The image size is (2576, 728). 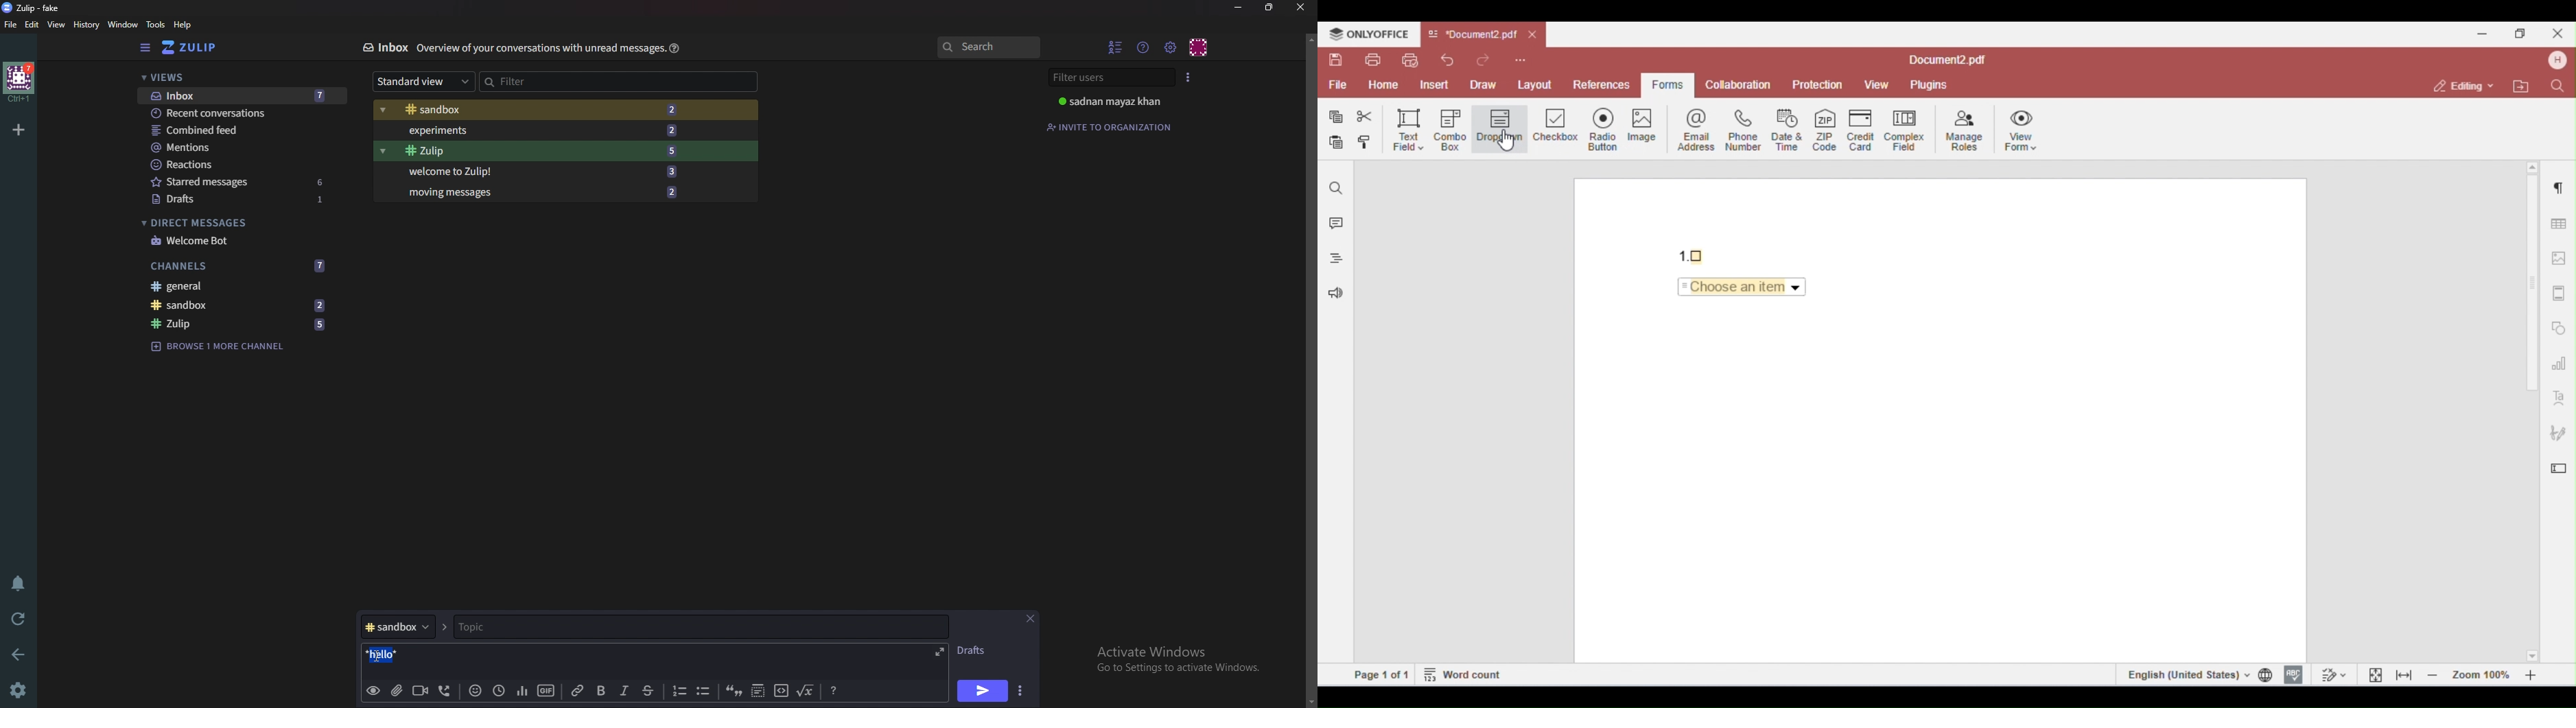 What do you see at coordinates (602, 628) in the screenshot?
I see `topic` at bounding box center [602, 628].